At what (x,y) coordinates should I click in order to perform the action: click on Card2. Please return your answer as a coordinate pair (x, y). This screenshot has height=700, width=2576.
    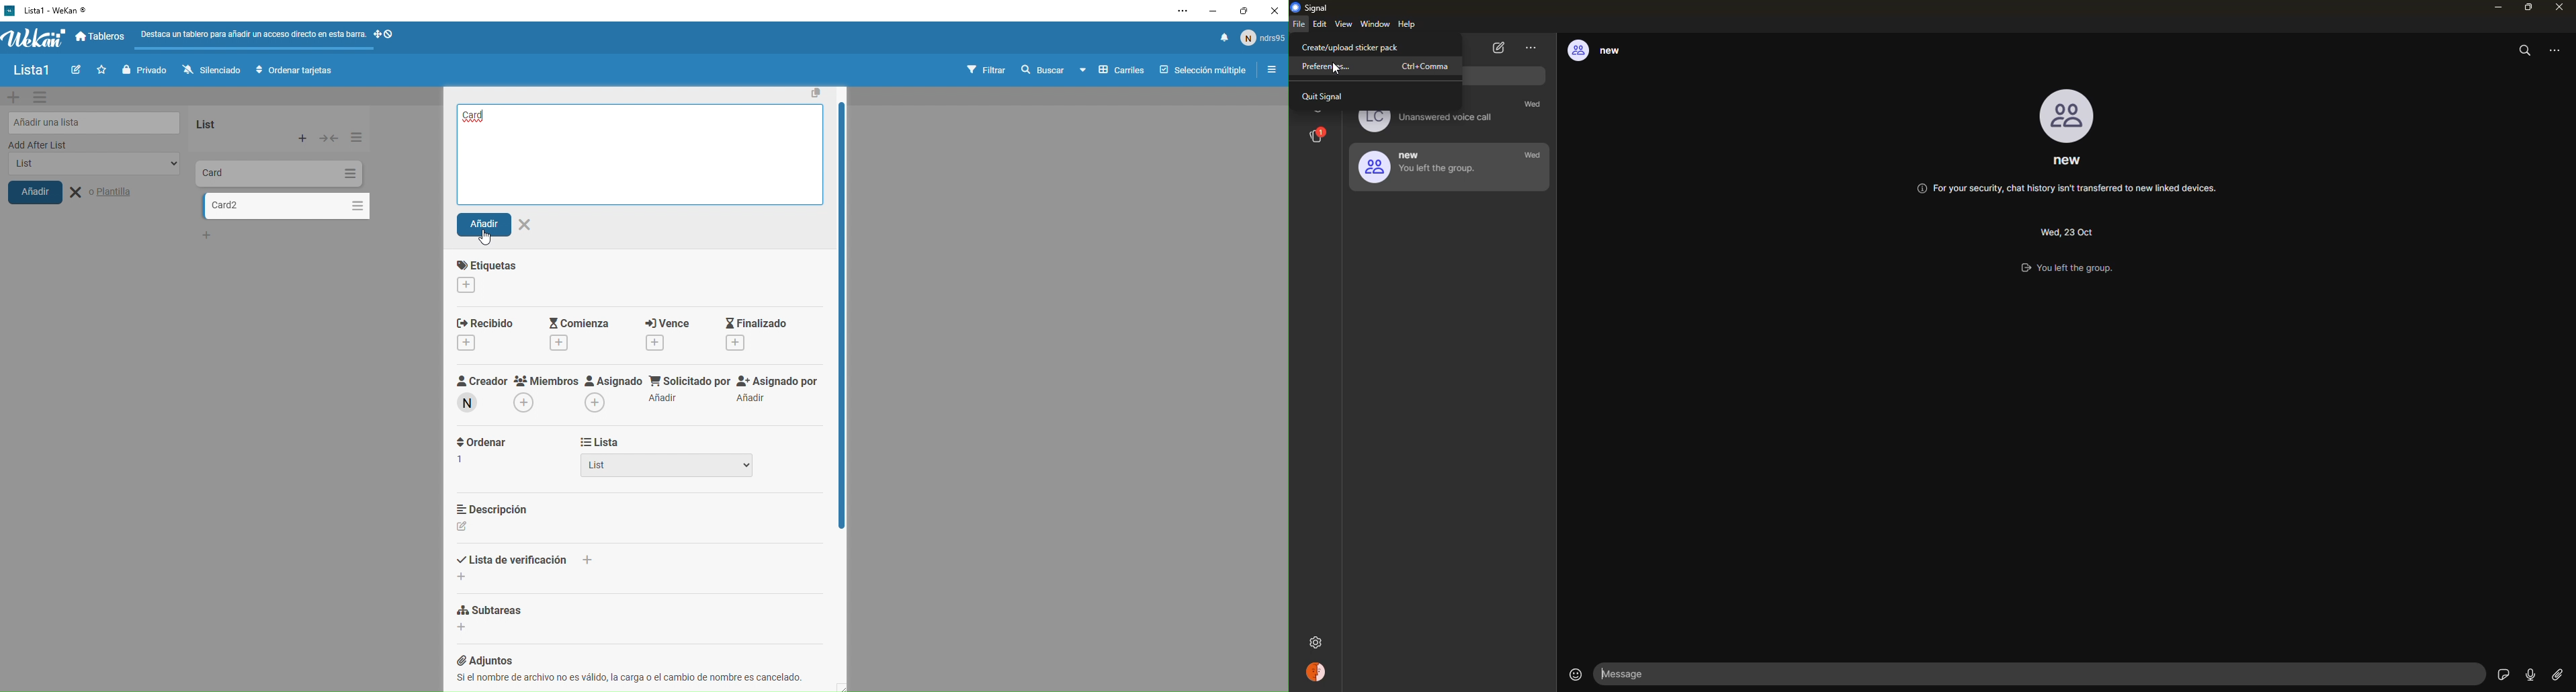
    Looking at the image, I should click on (479, 116).